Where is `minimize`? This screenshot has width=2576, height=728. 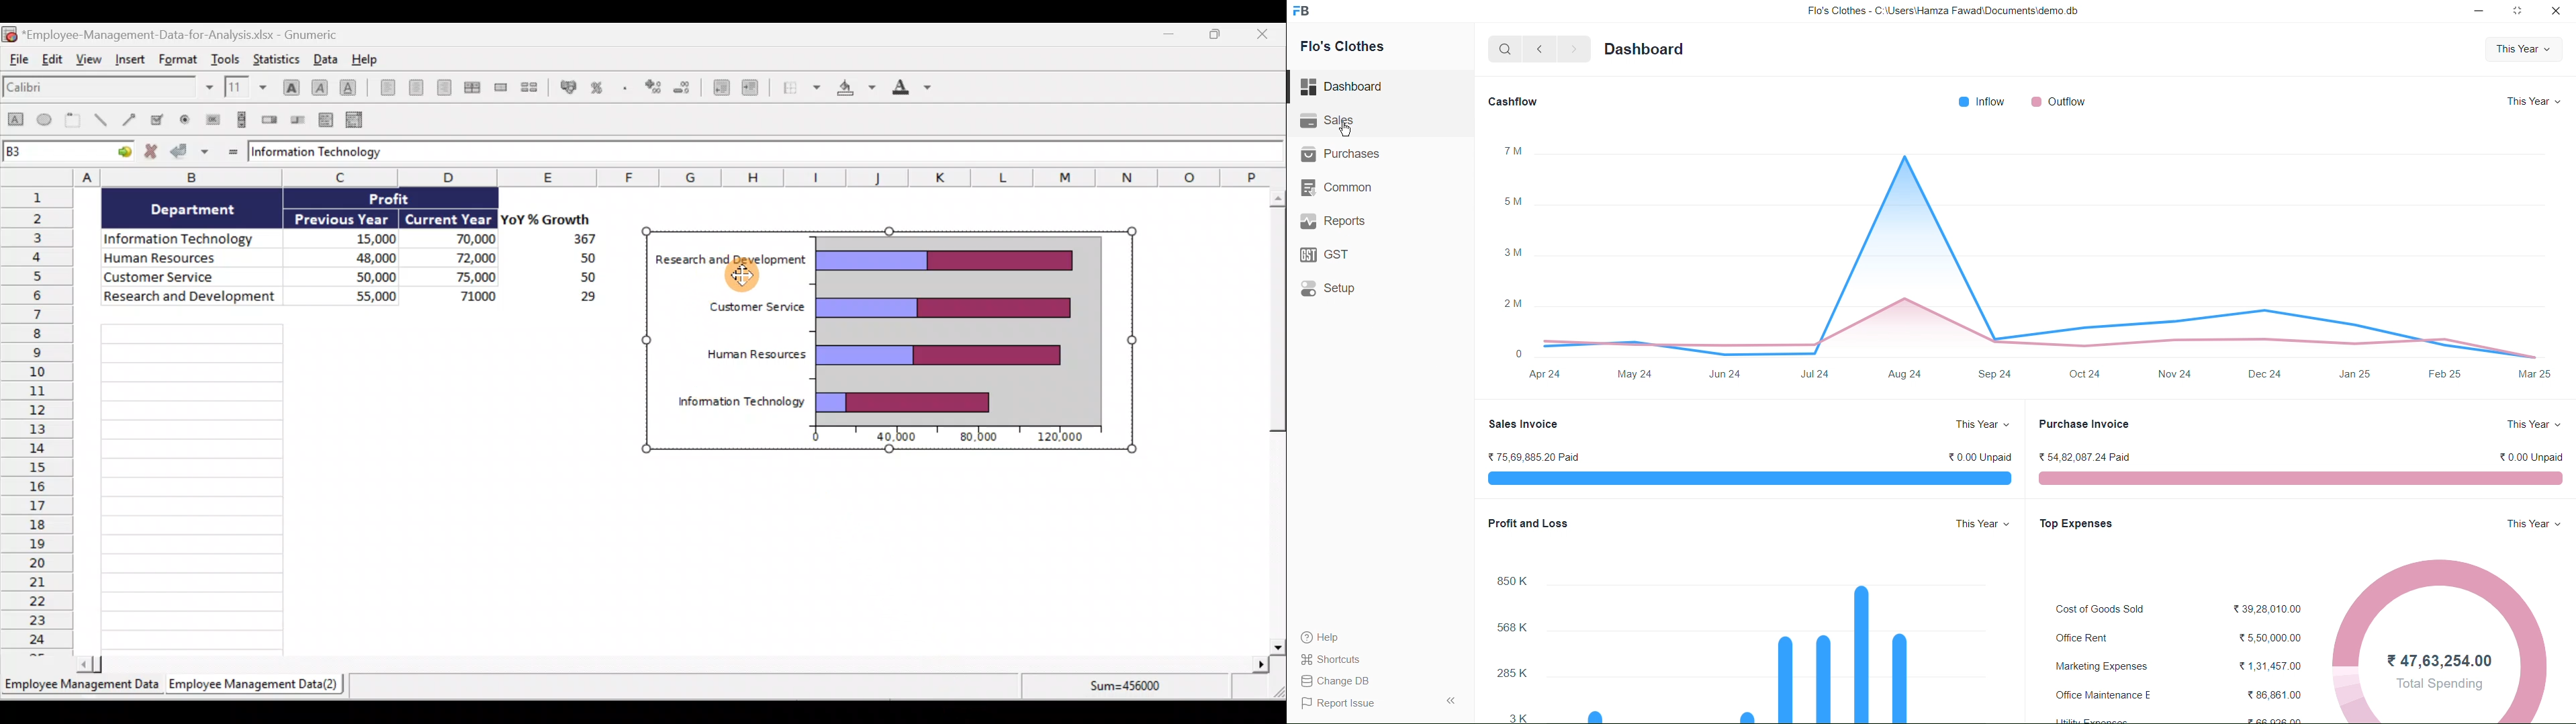
minimize is located at coordinates (2475, 12).